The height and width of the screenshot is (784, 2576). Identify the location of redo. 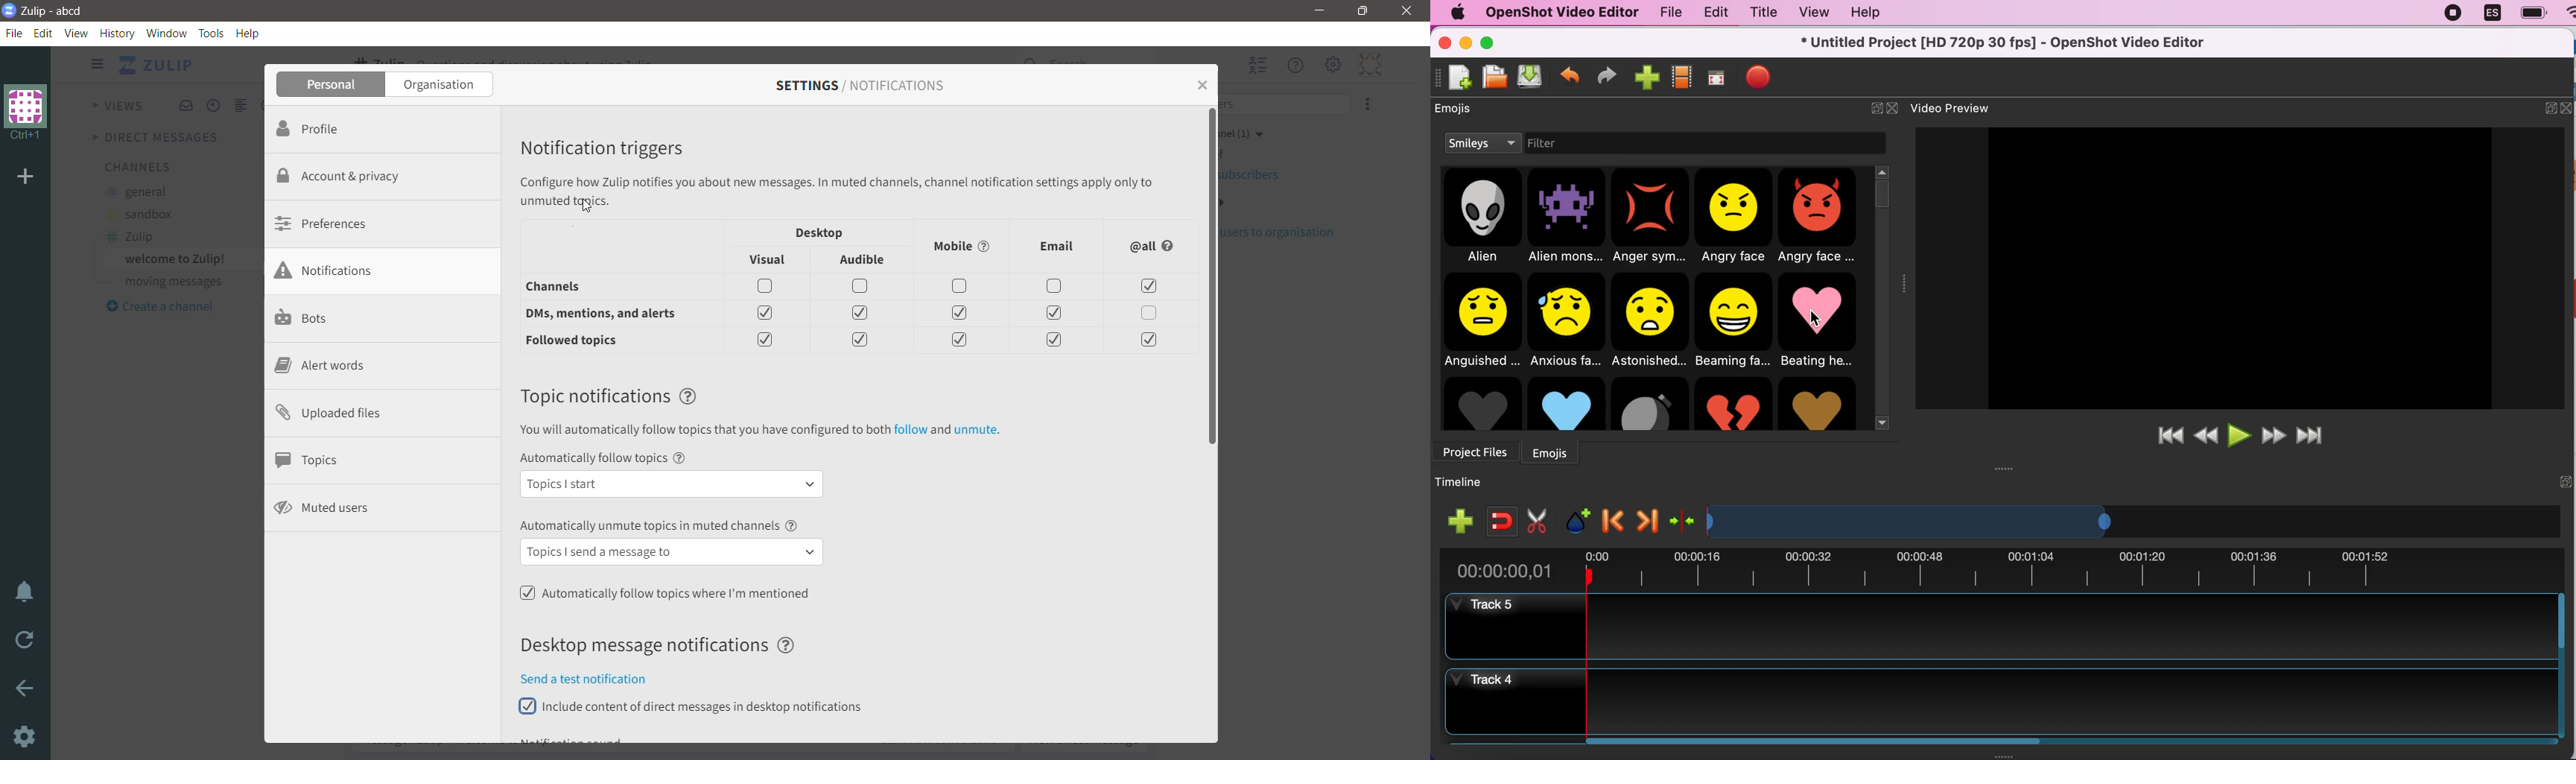
(1607, 76).